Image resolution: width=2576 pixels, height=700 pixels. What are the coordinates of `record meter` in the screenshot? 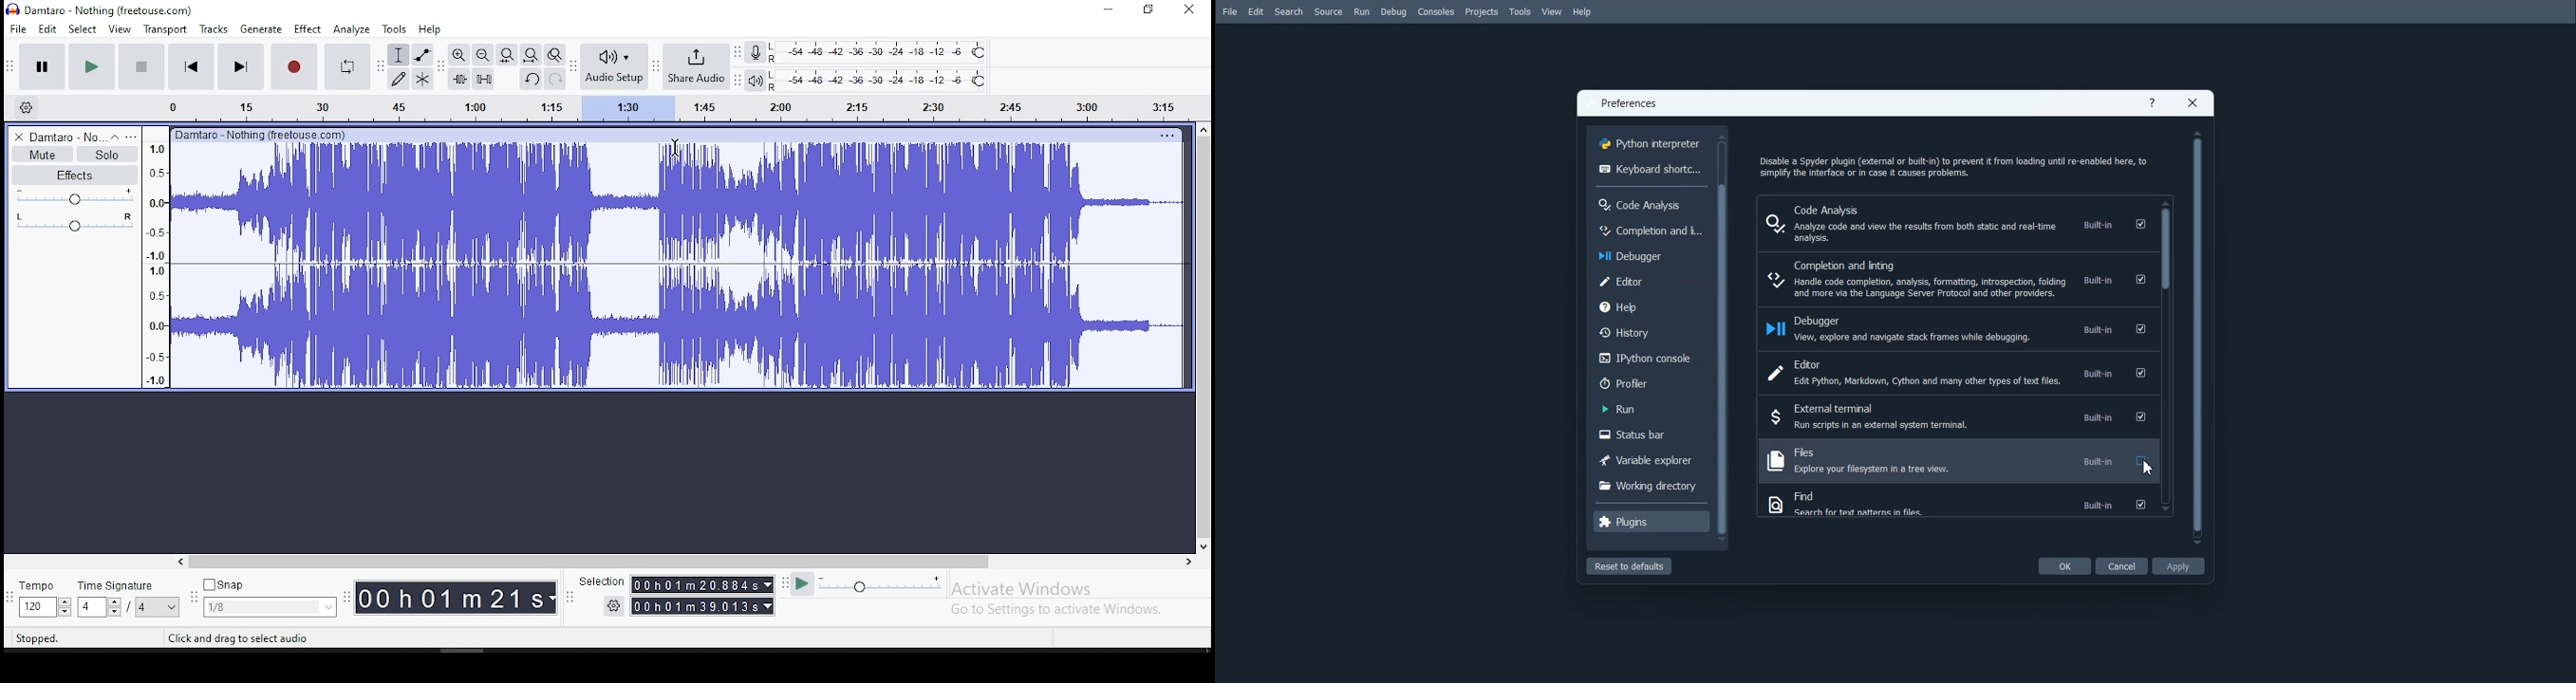 It's located at (756, 51).